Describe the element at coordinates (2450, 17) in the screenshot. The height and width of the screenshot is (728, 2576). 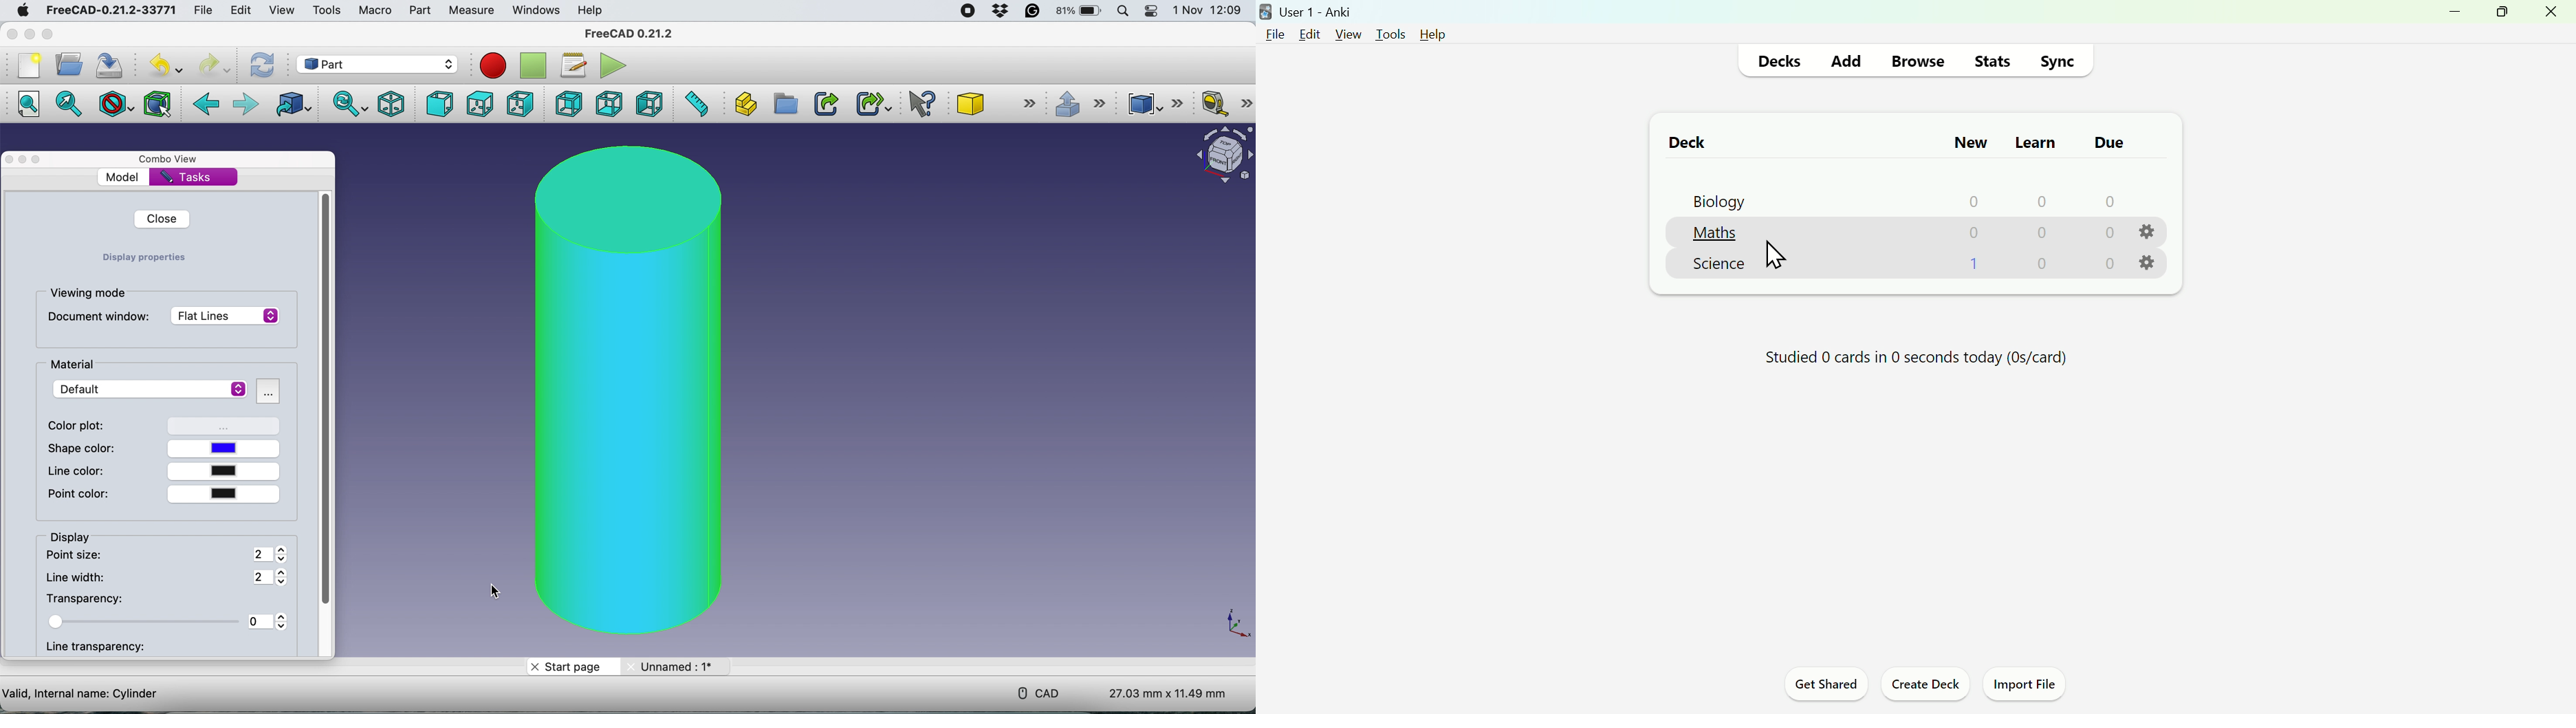
I see `Minimize` at that location.